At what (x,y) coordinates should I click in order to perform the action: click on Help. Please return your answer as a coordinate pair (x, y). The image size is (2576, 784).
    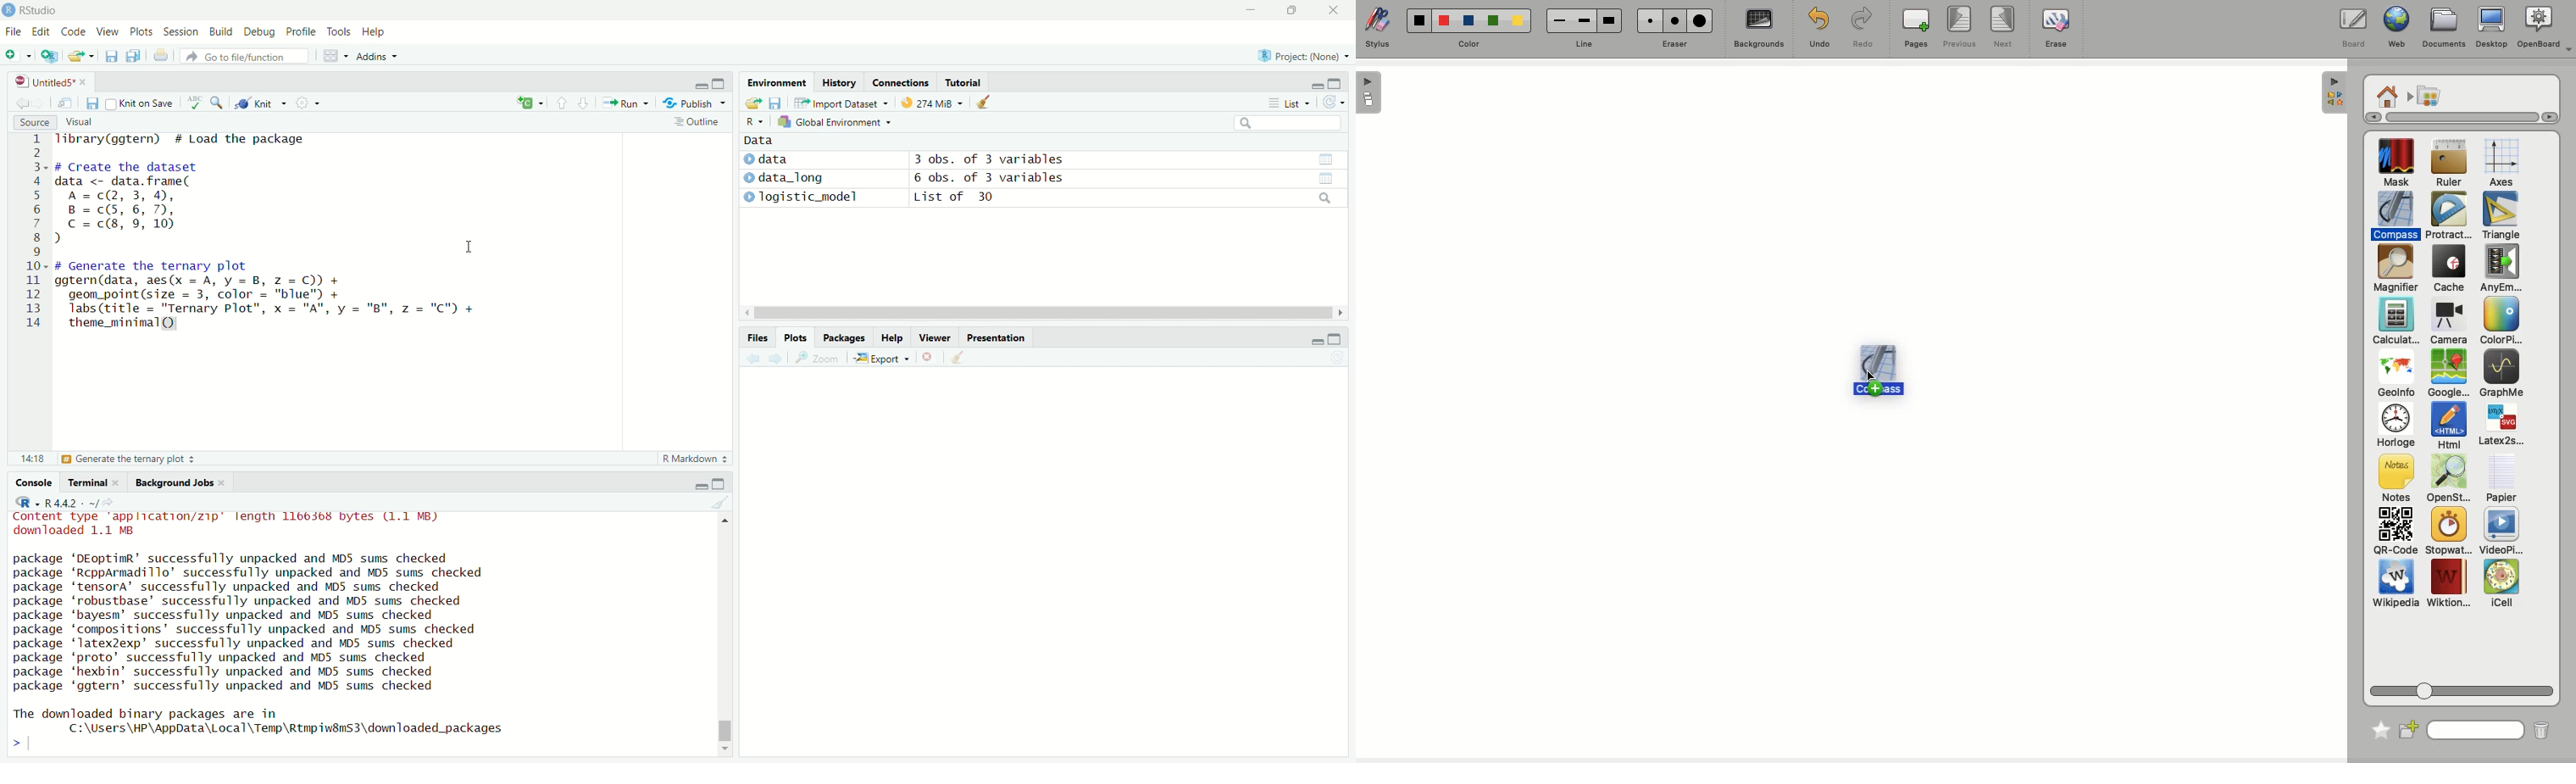
    Looking at the image, I should click on (372, 32).